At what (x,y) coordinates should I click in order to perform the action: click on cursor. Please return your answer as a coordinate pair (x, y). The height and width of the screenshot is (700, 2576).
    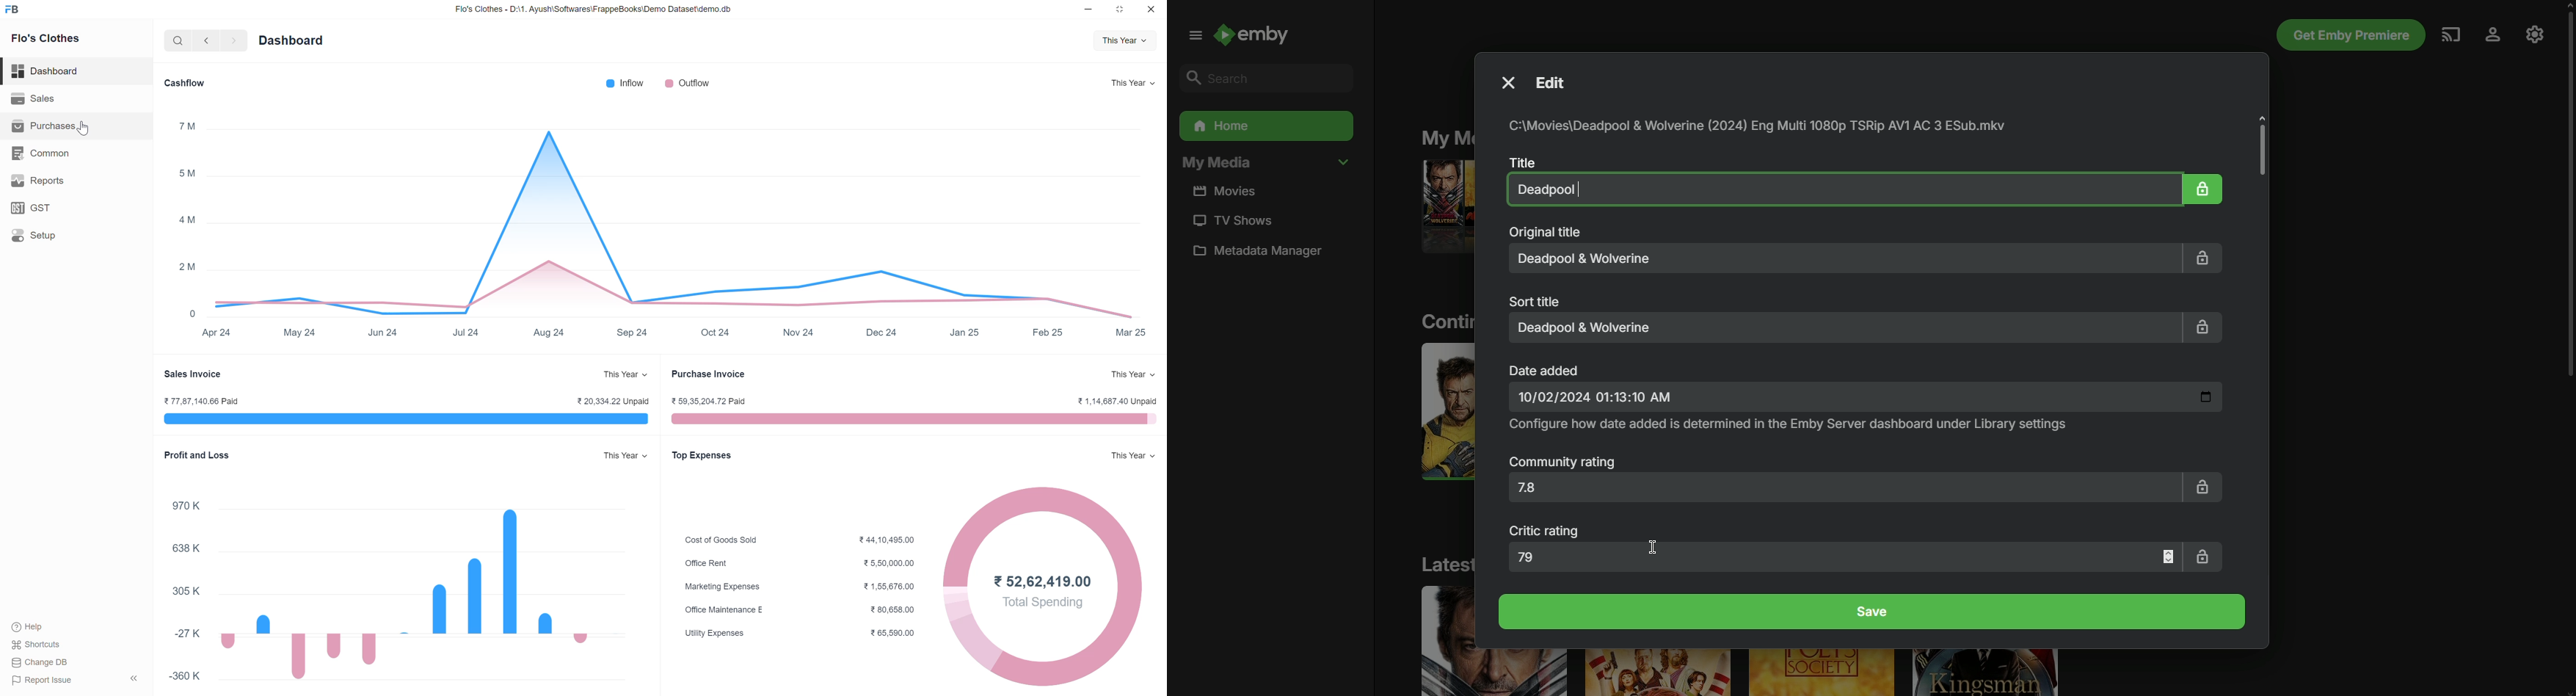
    Looking at the image, I should click on (88, 128).